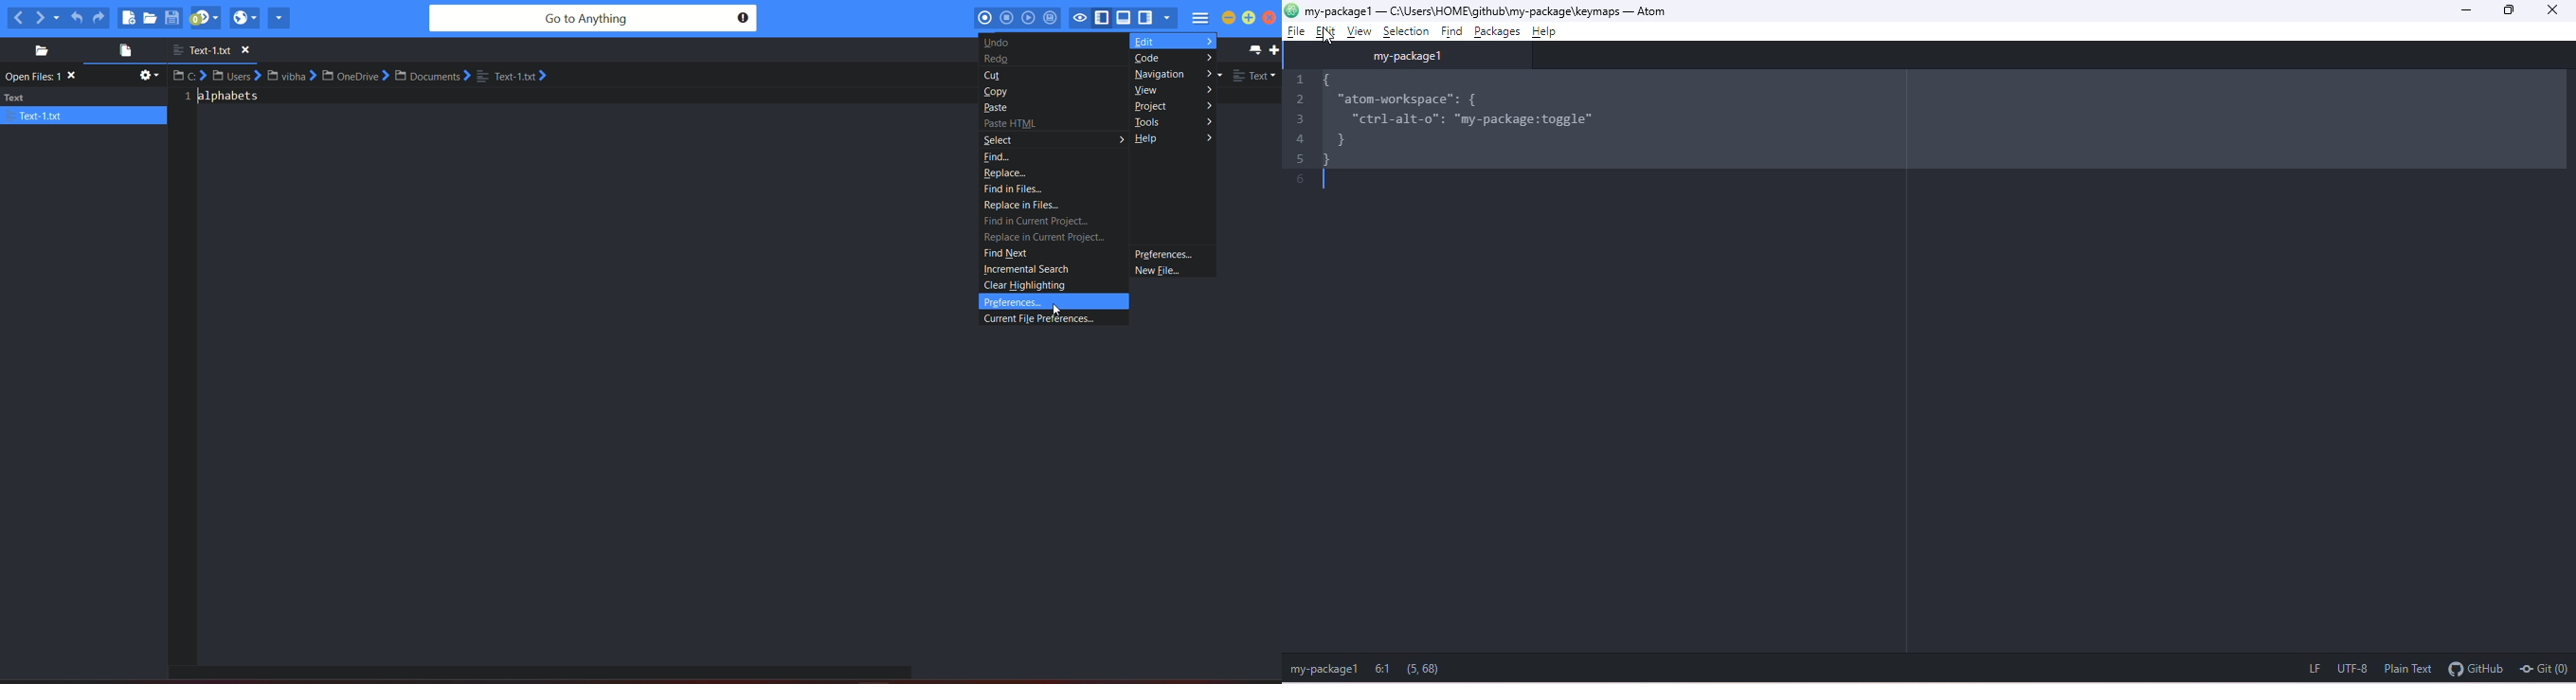 This screenshot has width=2576, height=700. Describe the element at coordinates (2469, 9) in the screenshot. I see `minimize` at that location.